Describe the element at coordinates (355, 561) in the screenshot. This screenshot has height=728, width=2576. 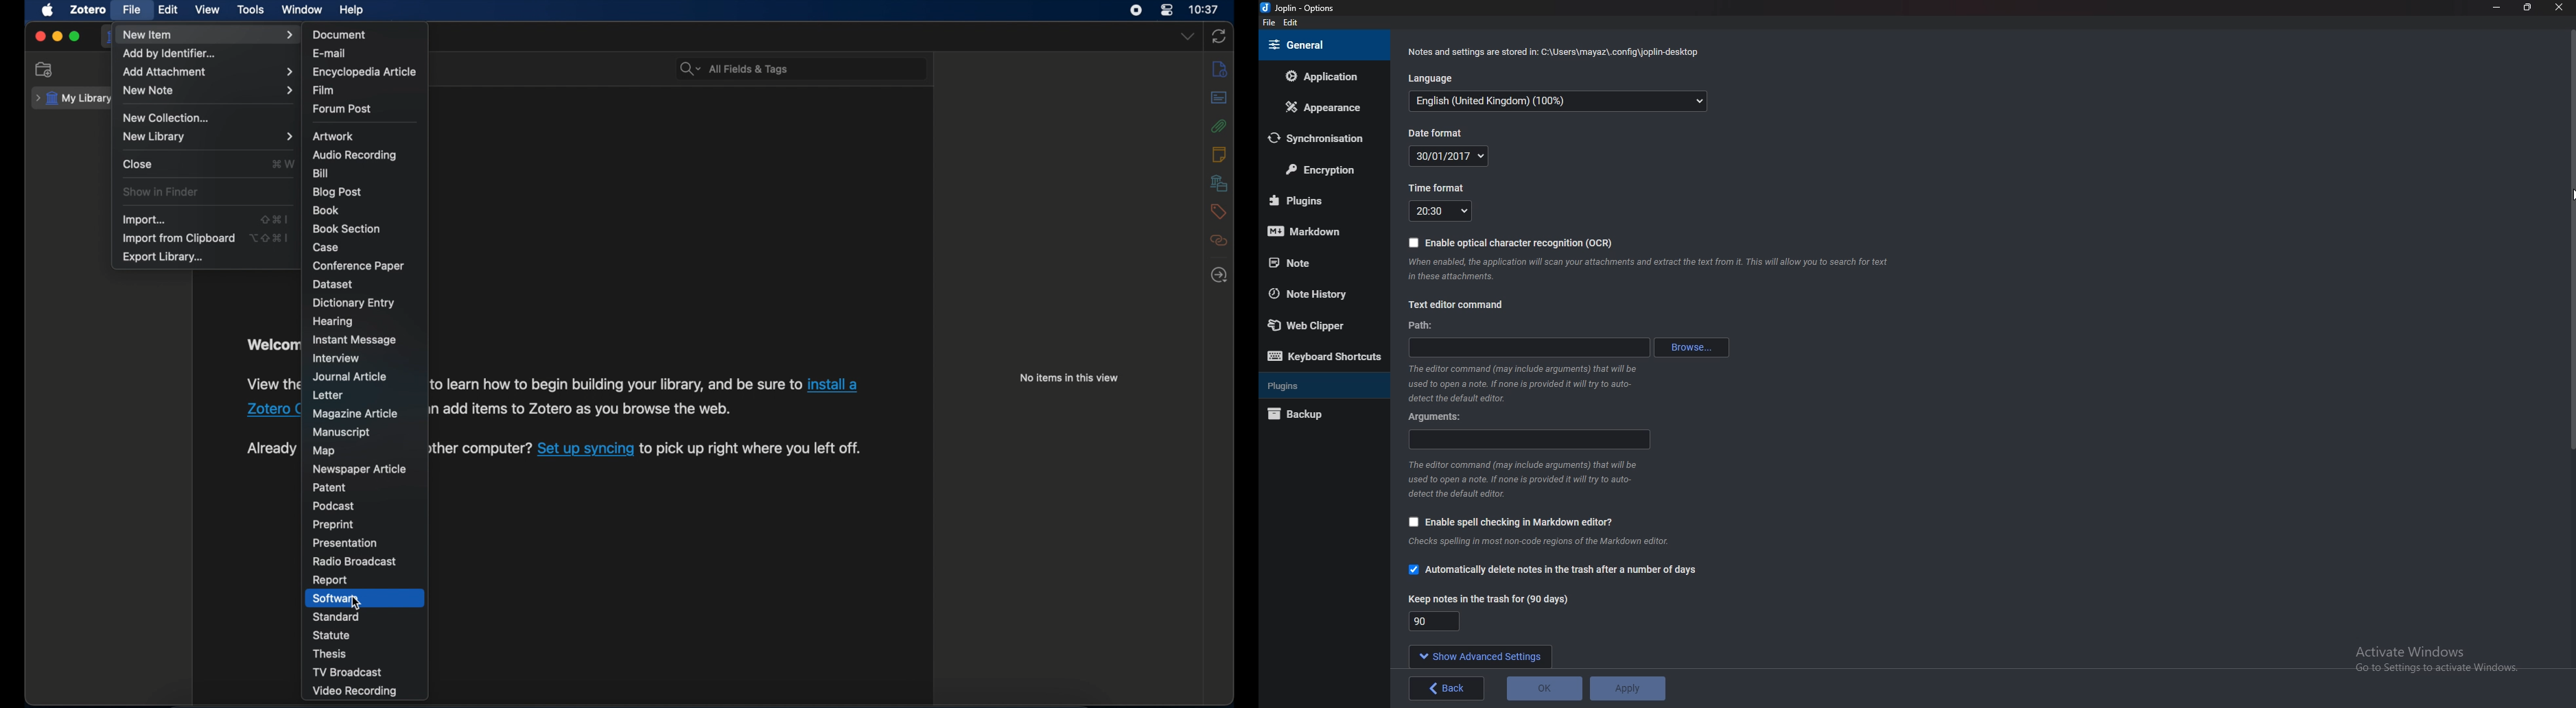
I see `radio broadcast` at that location.